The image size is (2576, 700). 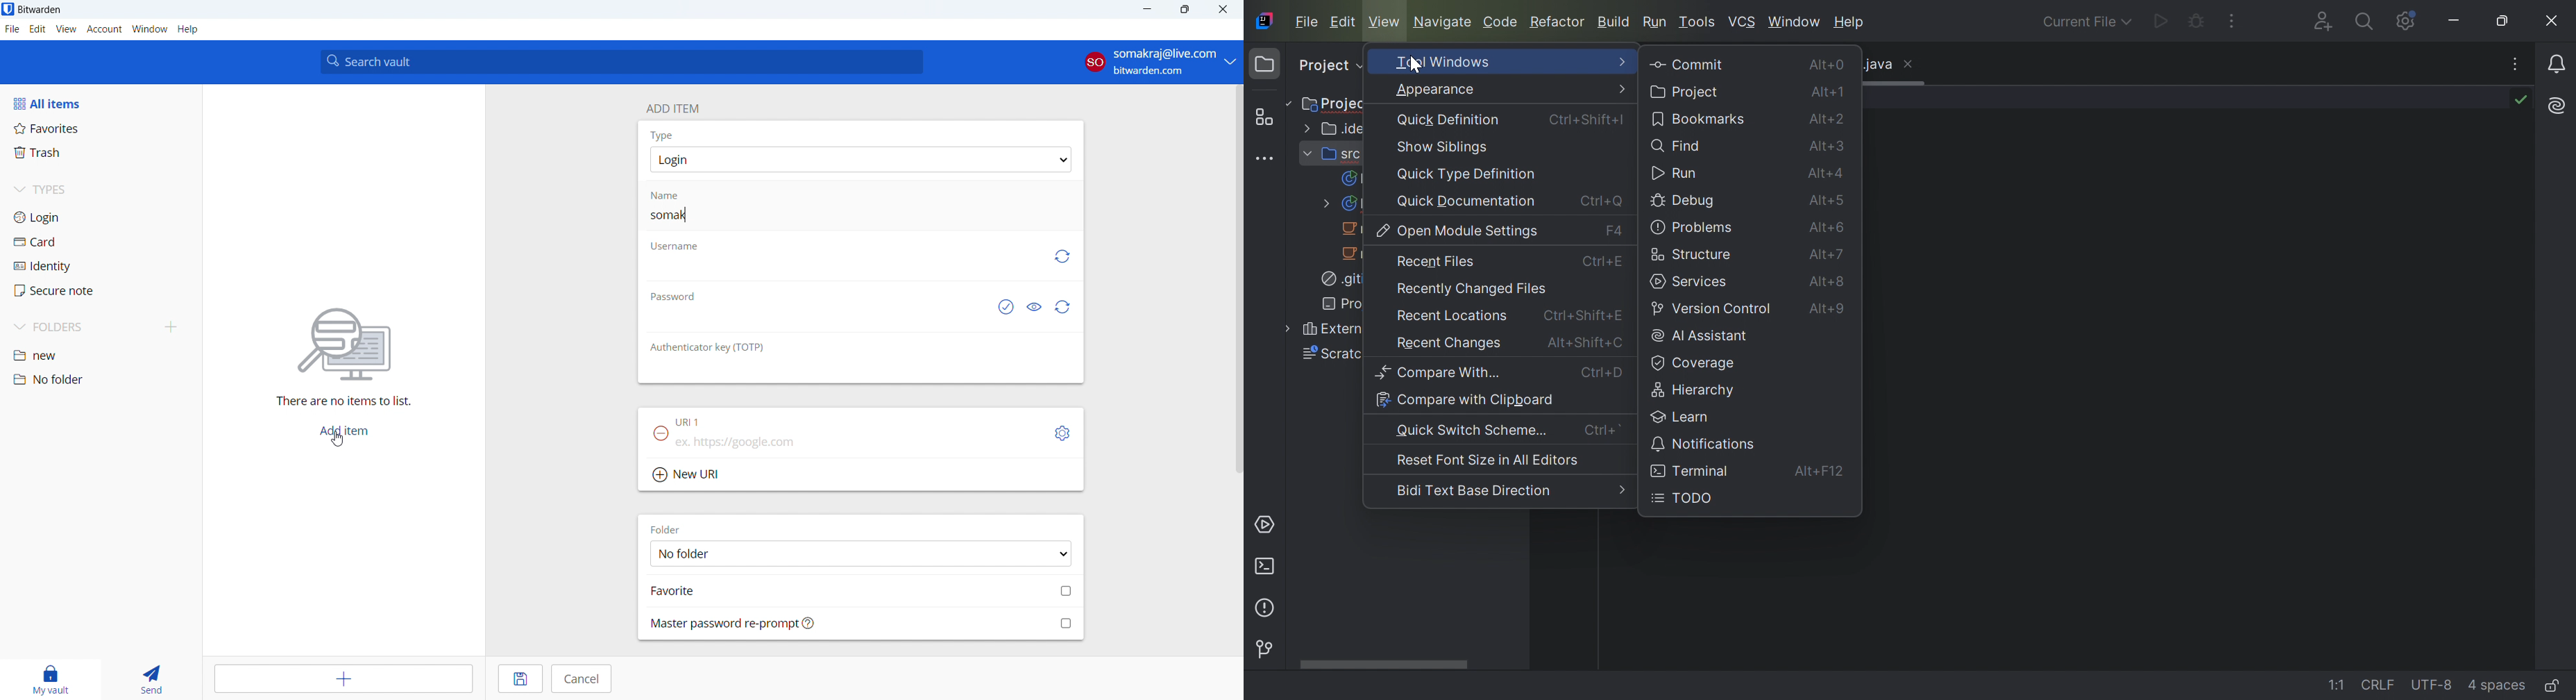 I want to click on select item type, so click(x=861, y=159).